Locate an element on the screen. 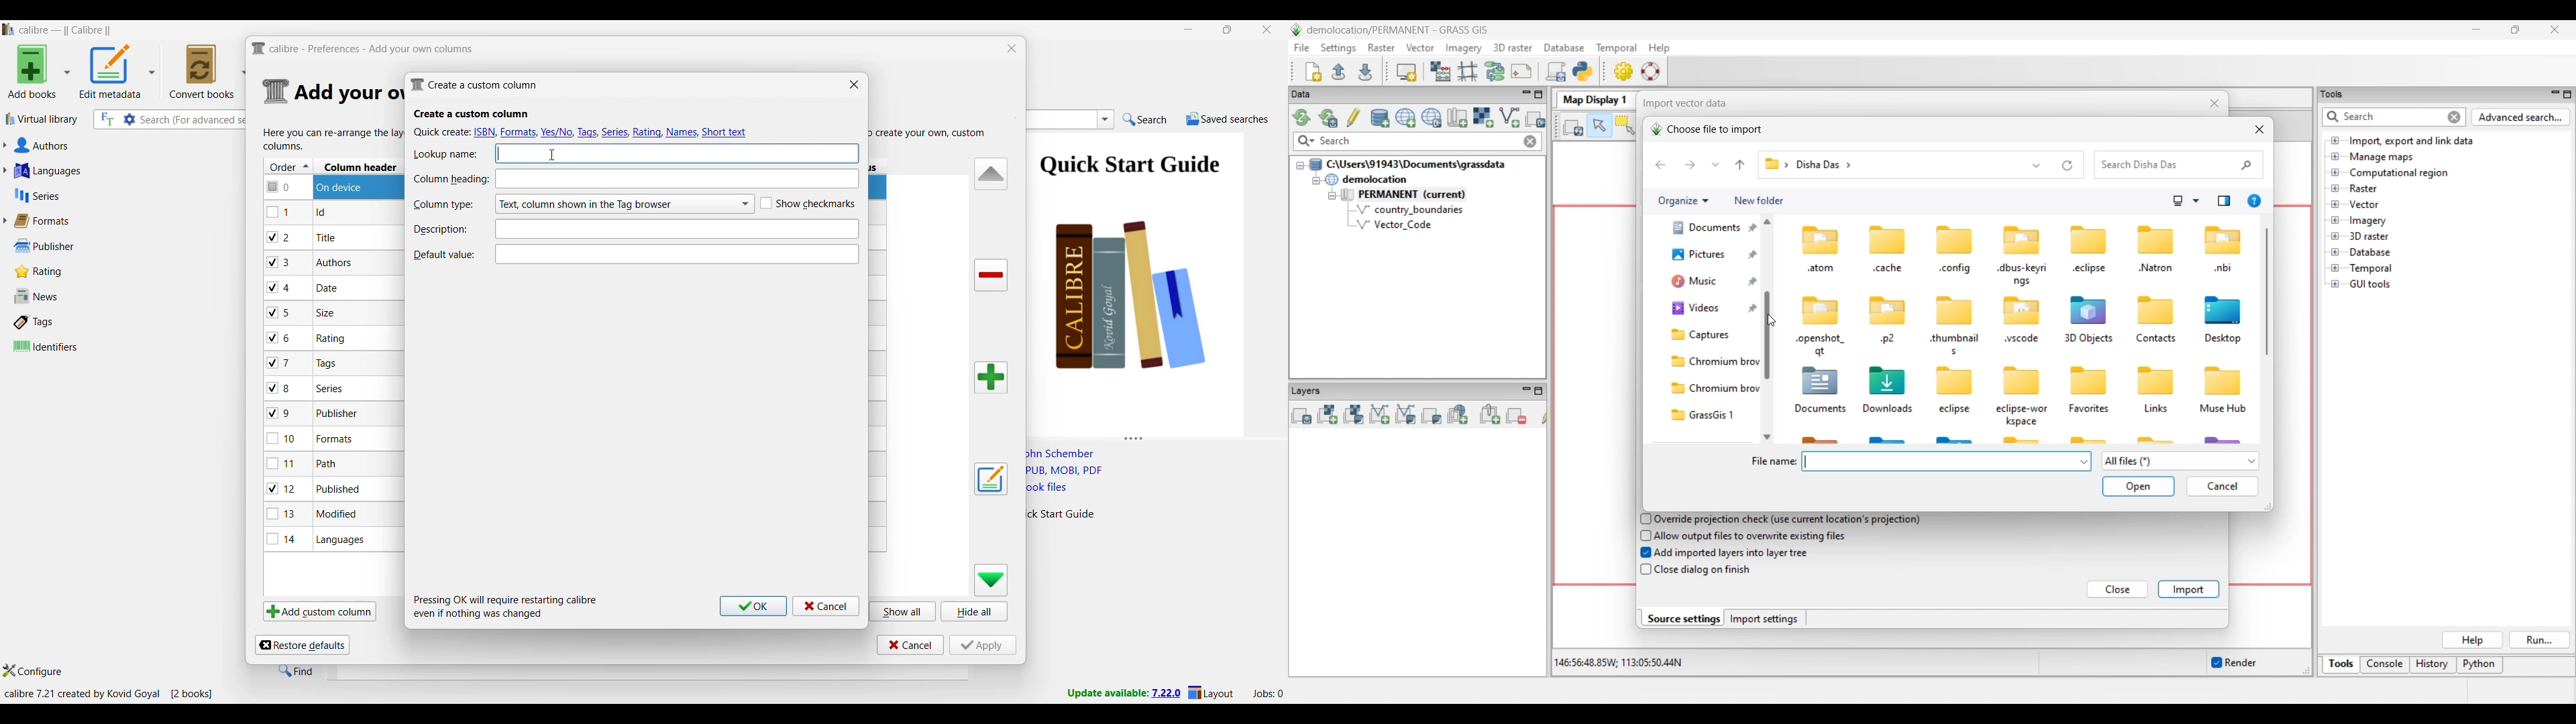 This screenshot has width=2576, height=728. Indicates Default value text box is located at coordinates (443, 255).